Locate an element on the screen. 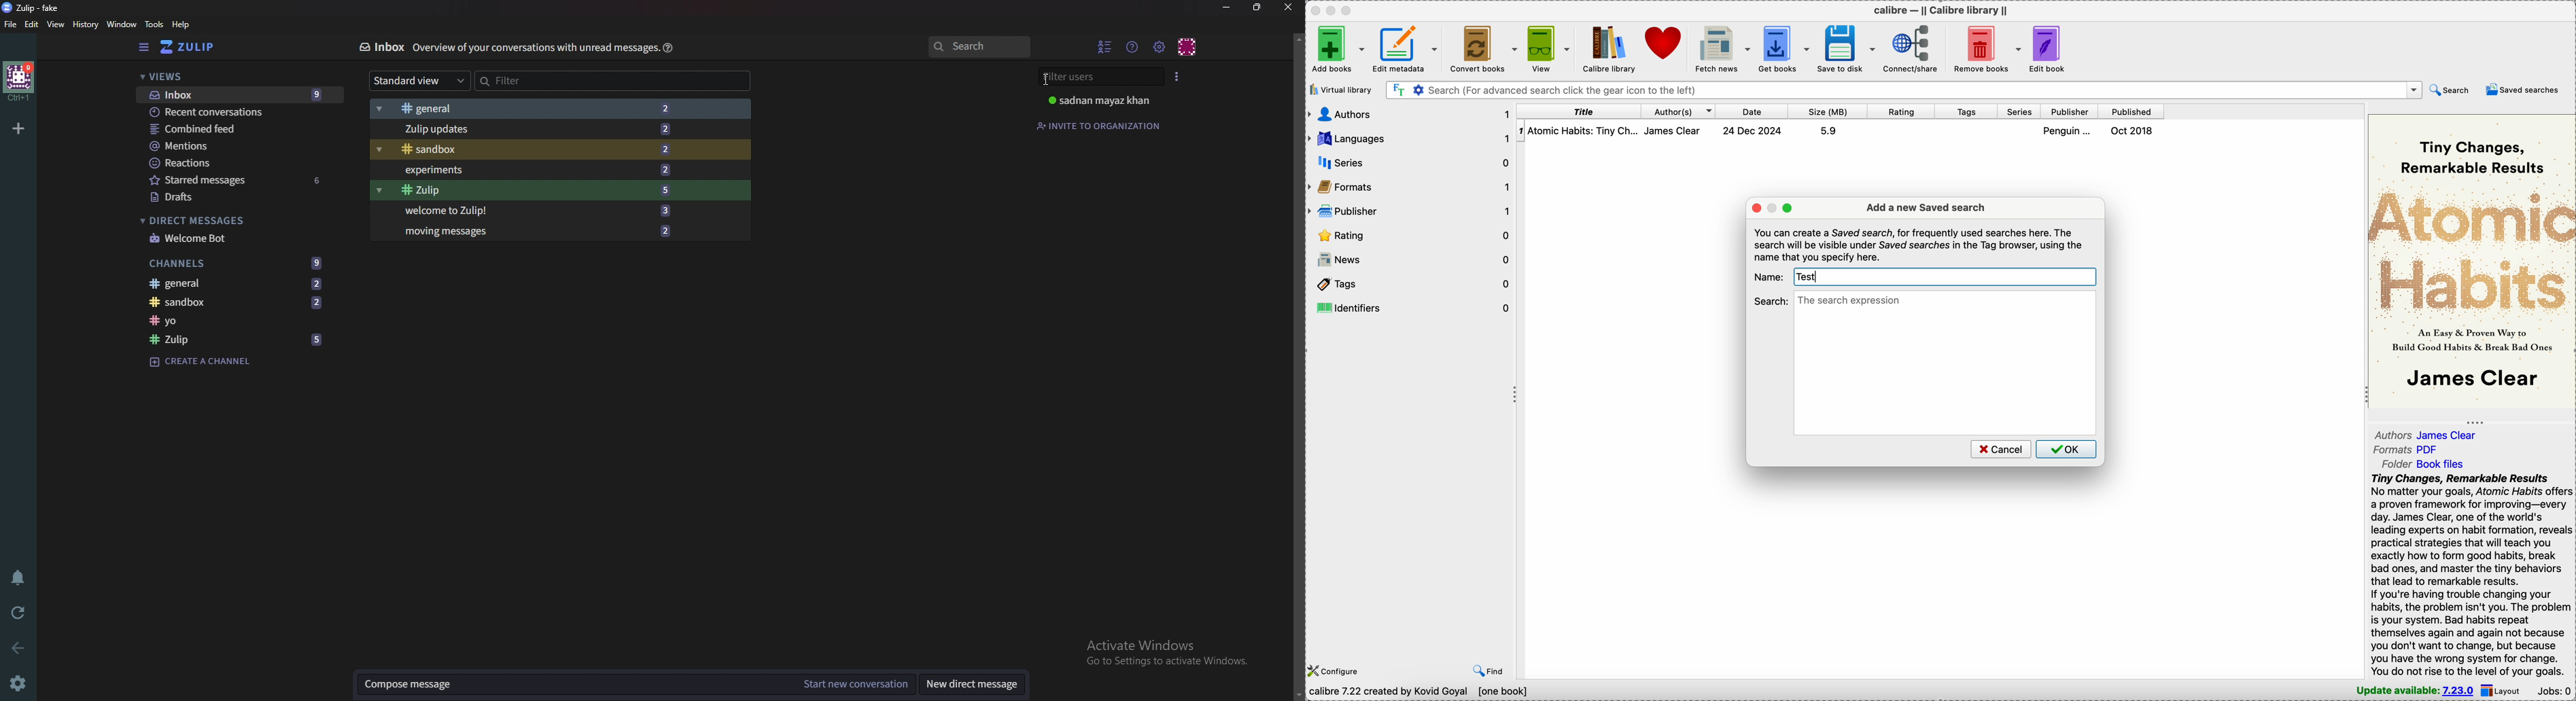  Edit is located at coordinates (33, 24).